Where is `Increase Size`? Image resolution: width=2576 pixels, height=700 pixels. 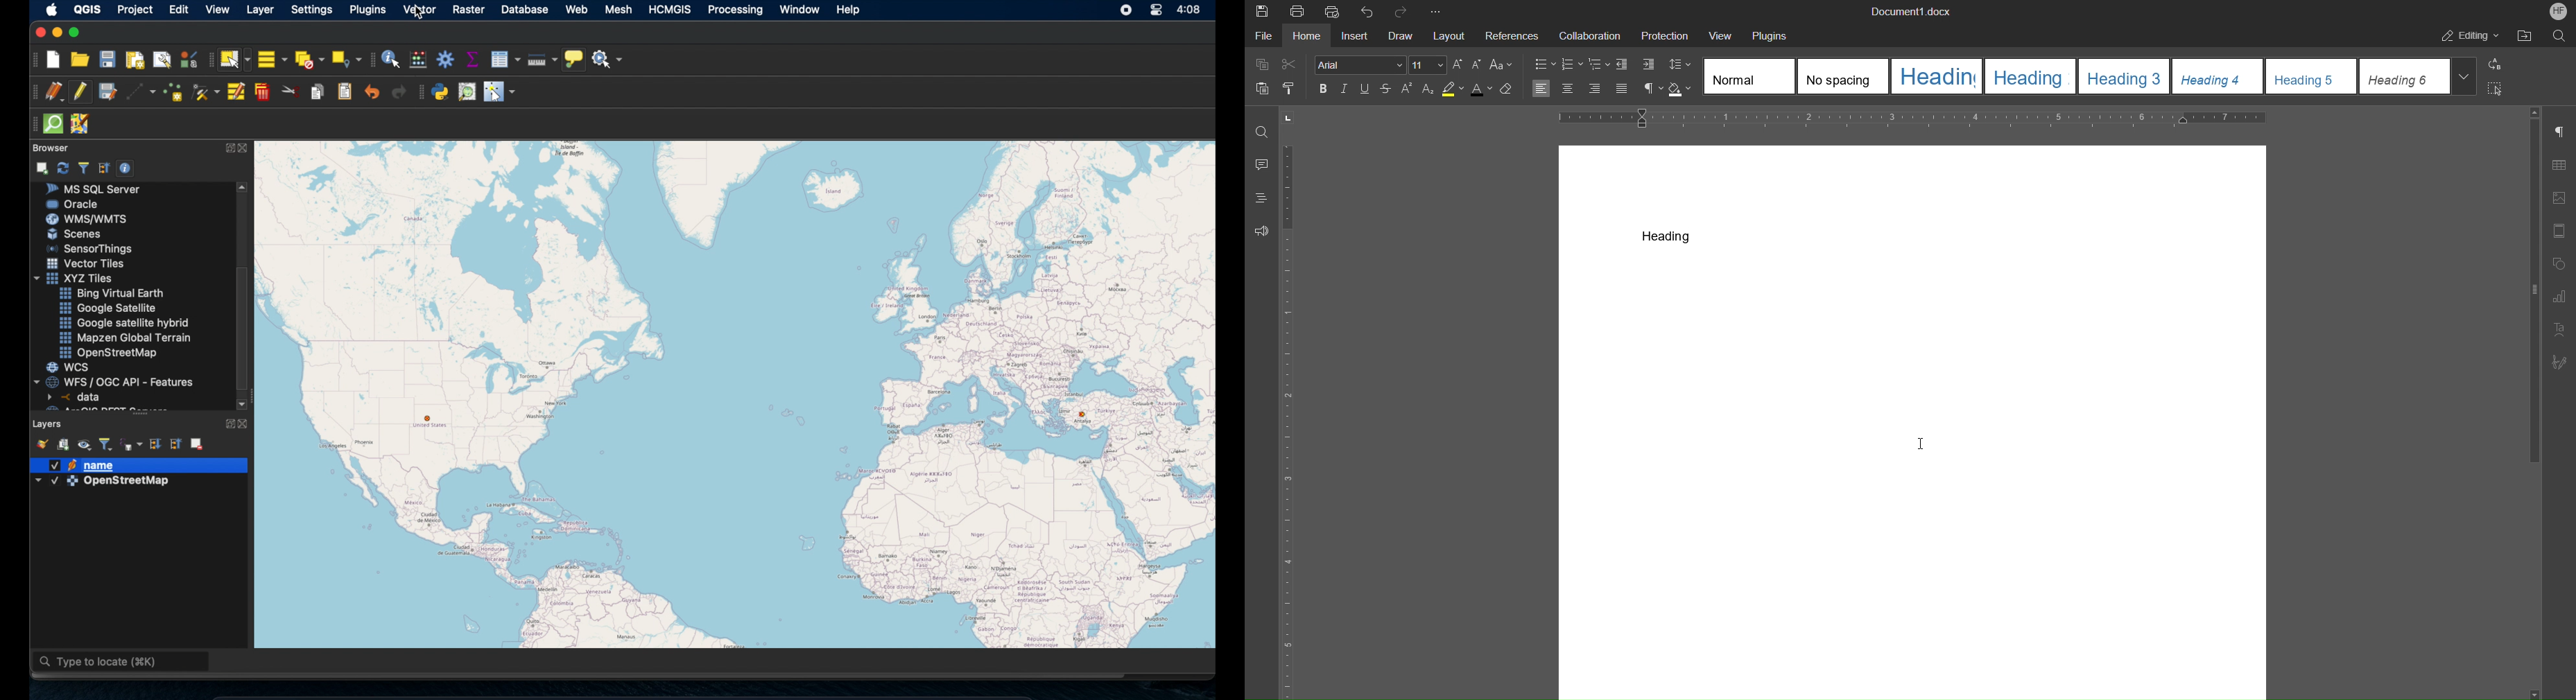
Increase Size is located at coordinates (1457, 64).